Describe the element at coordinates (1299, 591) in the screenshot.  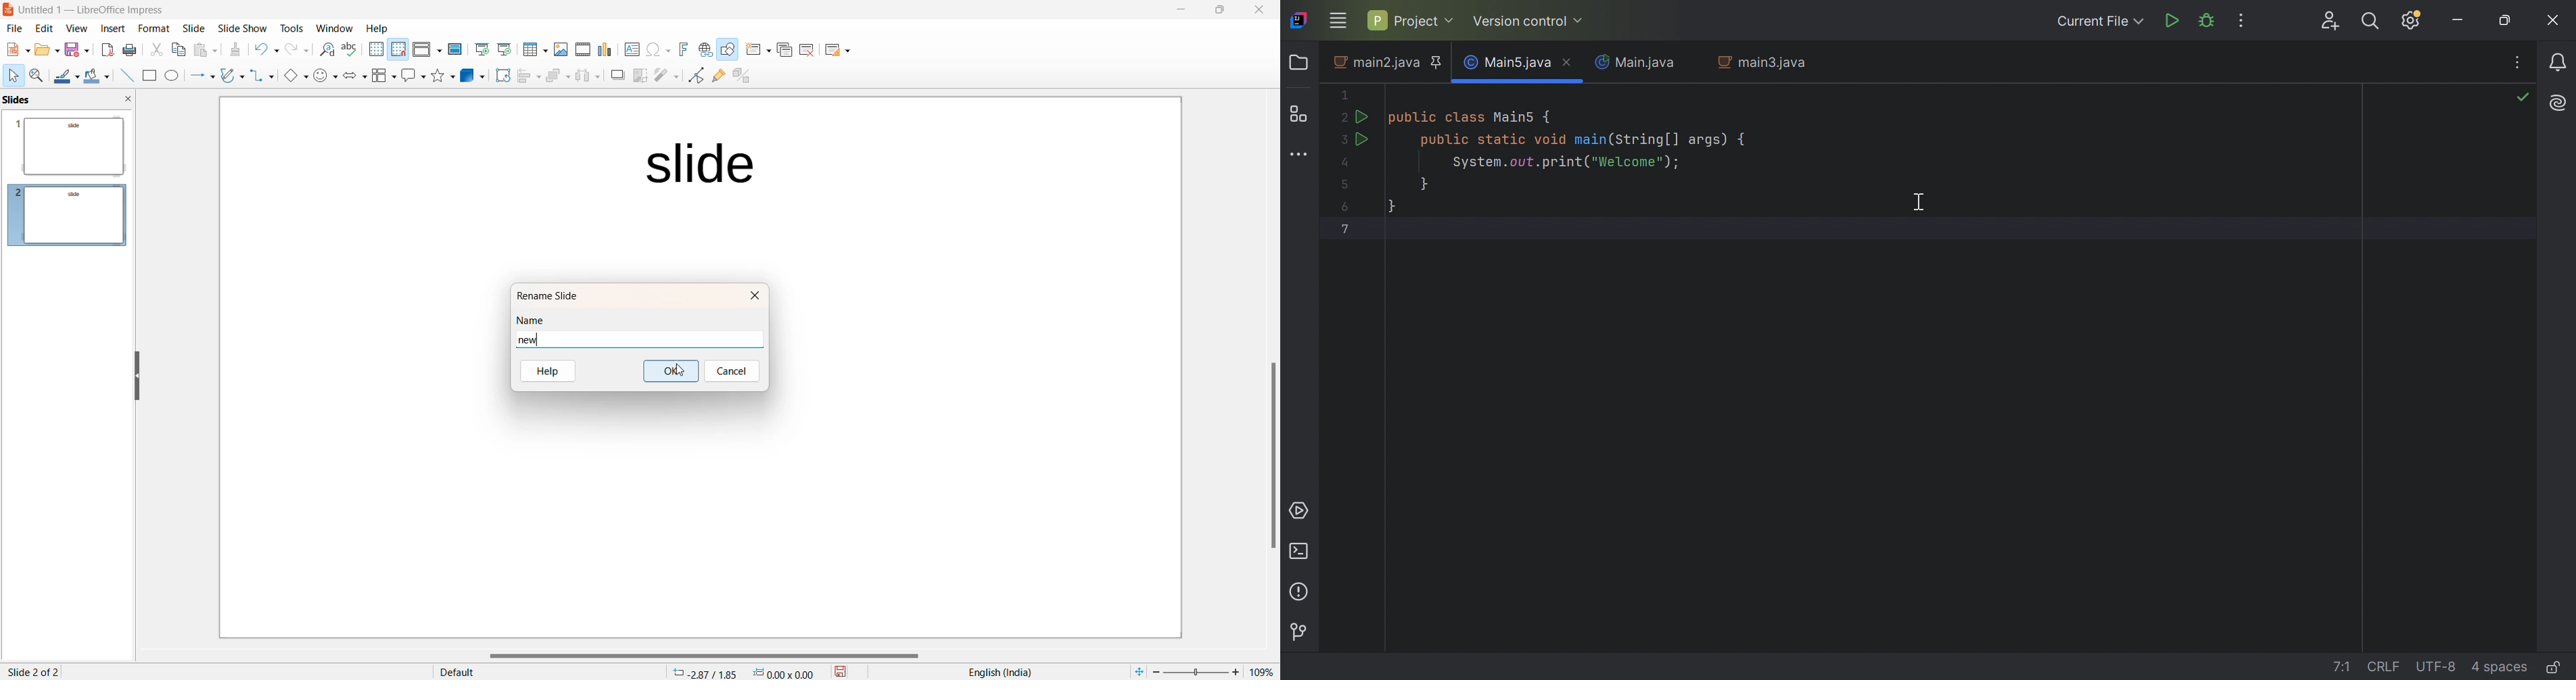
I see `Problems` at that location.